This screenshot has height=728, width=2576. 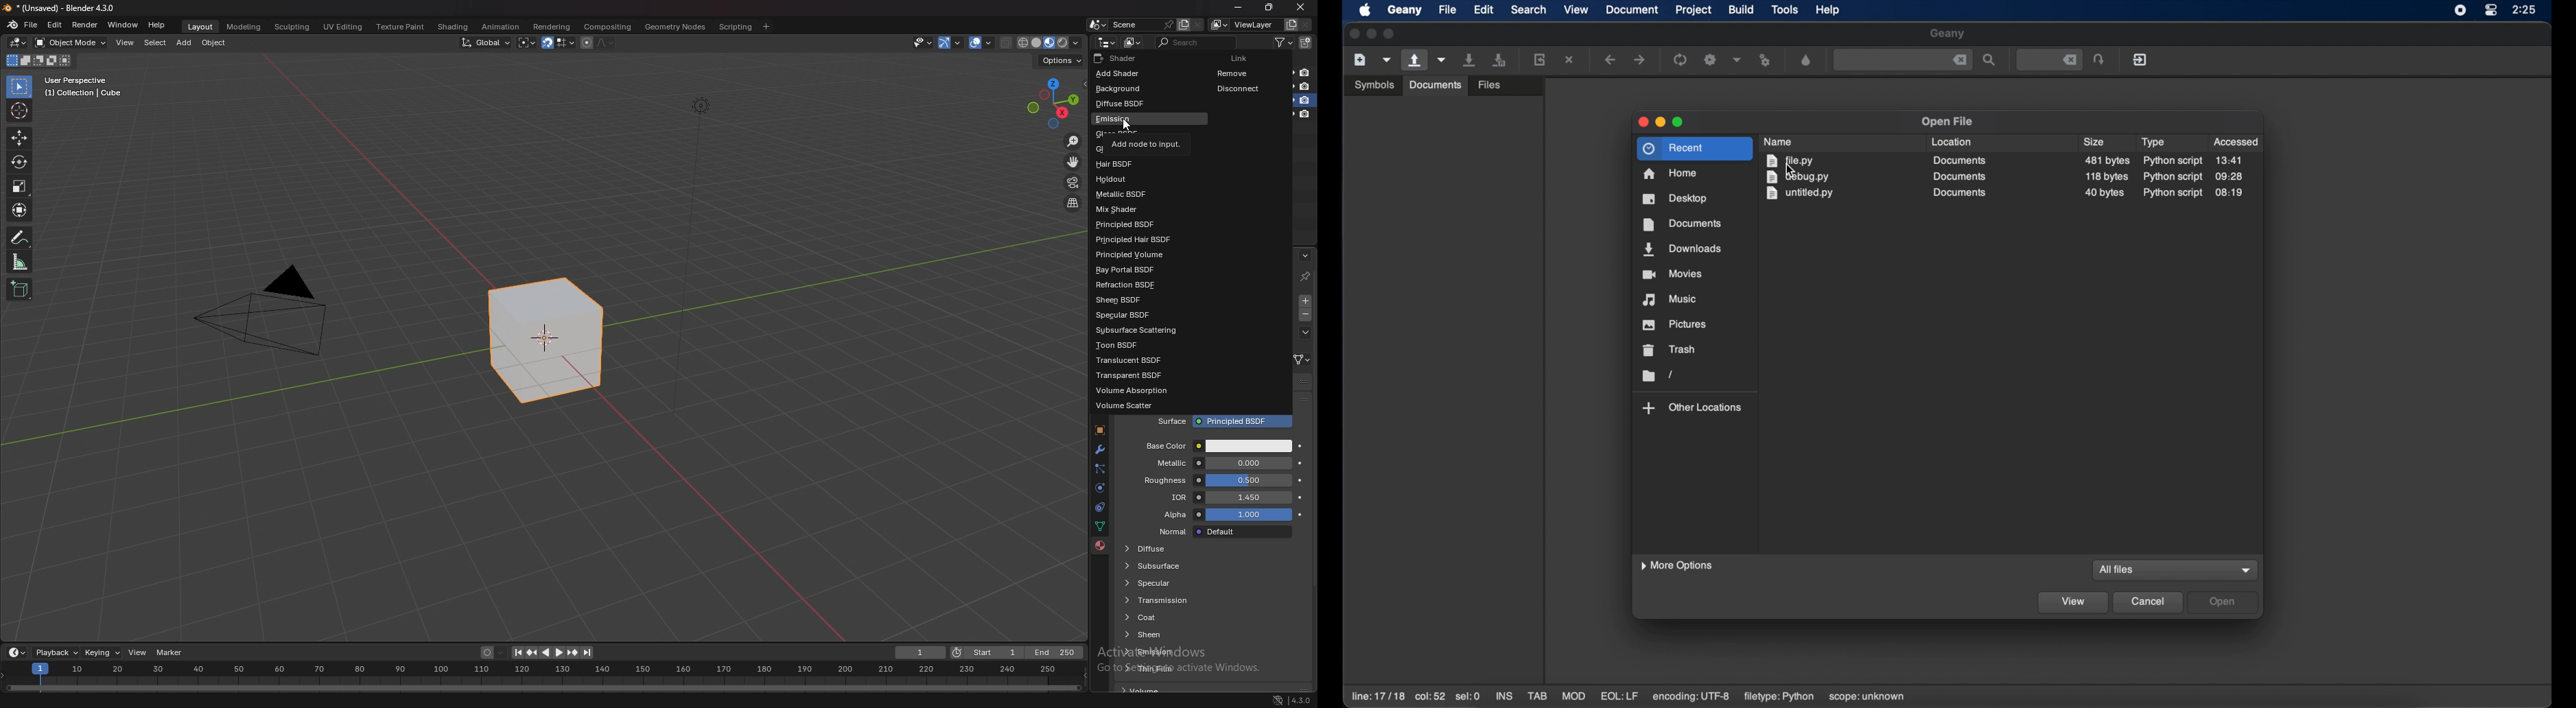 What do you see at coordinates (1125, 58) in the screenshot?
I see `shader` at bounding box center [1125, 58].